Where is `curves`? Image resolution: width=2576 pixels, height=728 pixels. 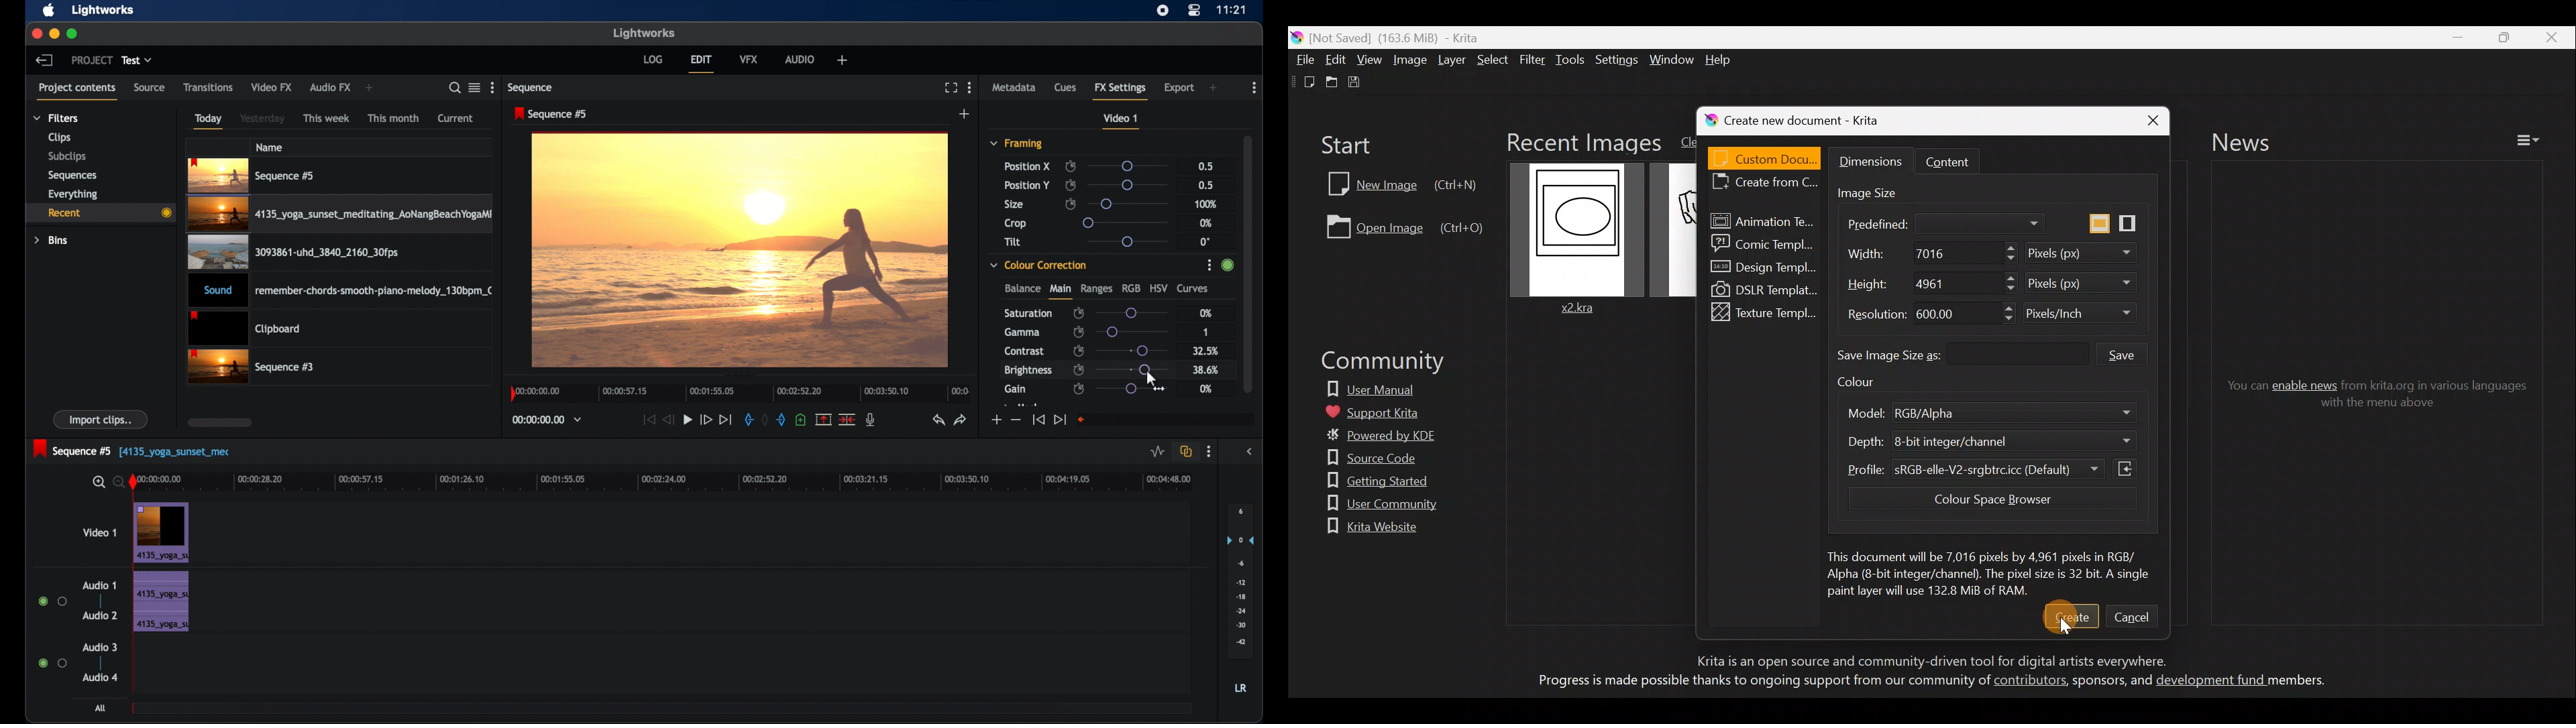 curves is located at coordinates (1193, 289).